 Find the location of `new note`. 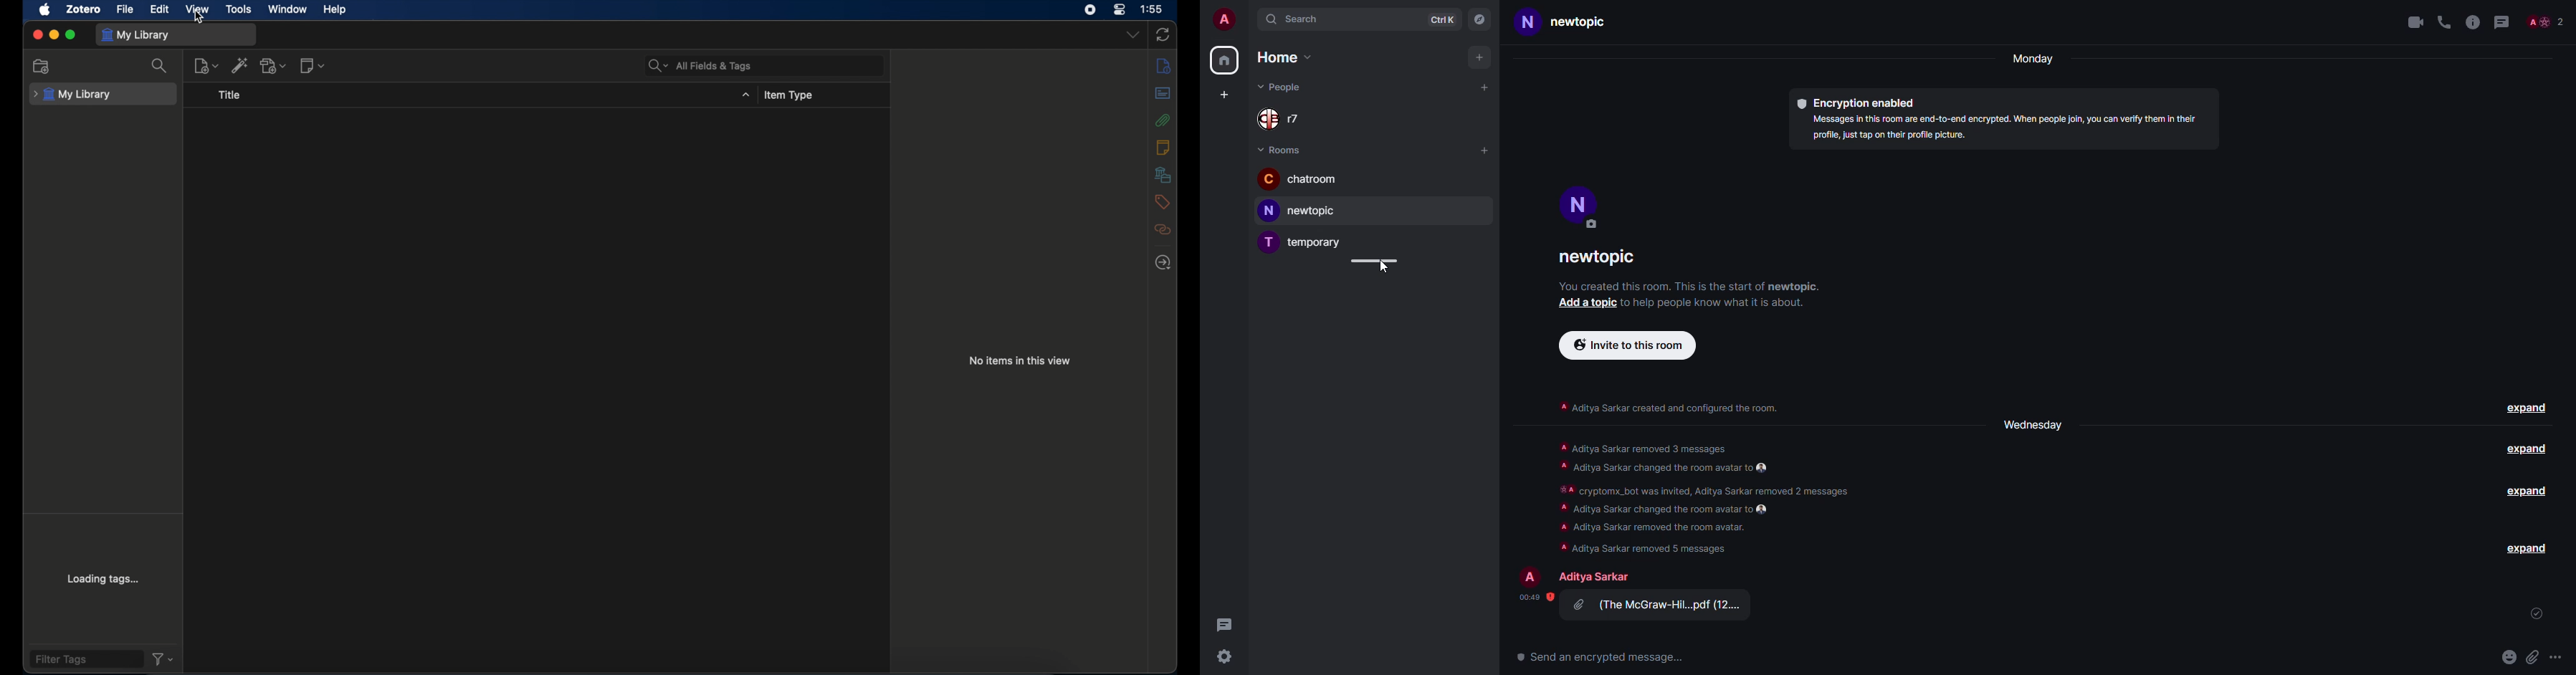

new note is located at coordinates (313, 66).